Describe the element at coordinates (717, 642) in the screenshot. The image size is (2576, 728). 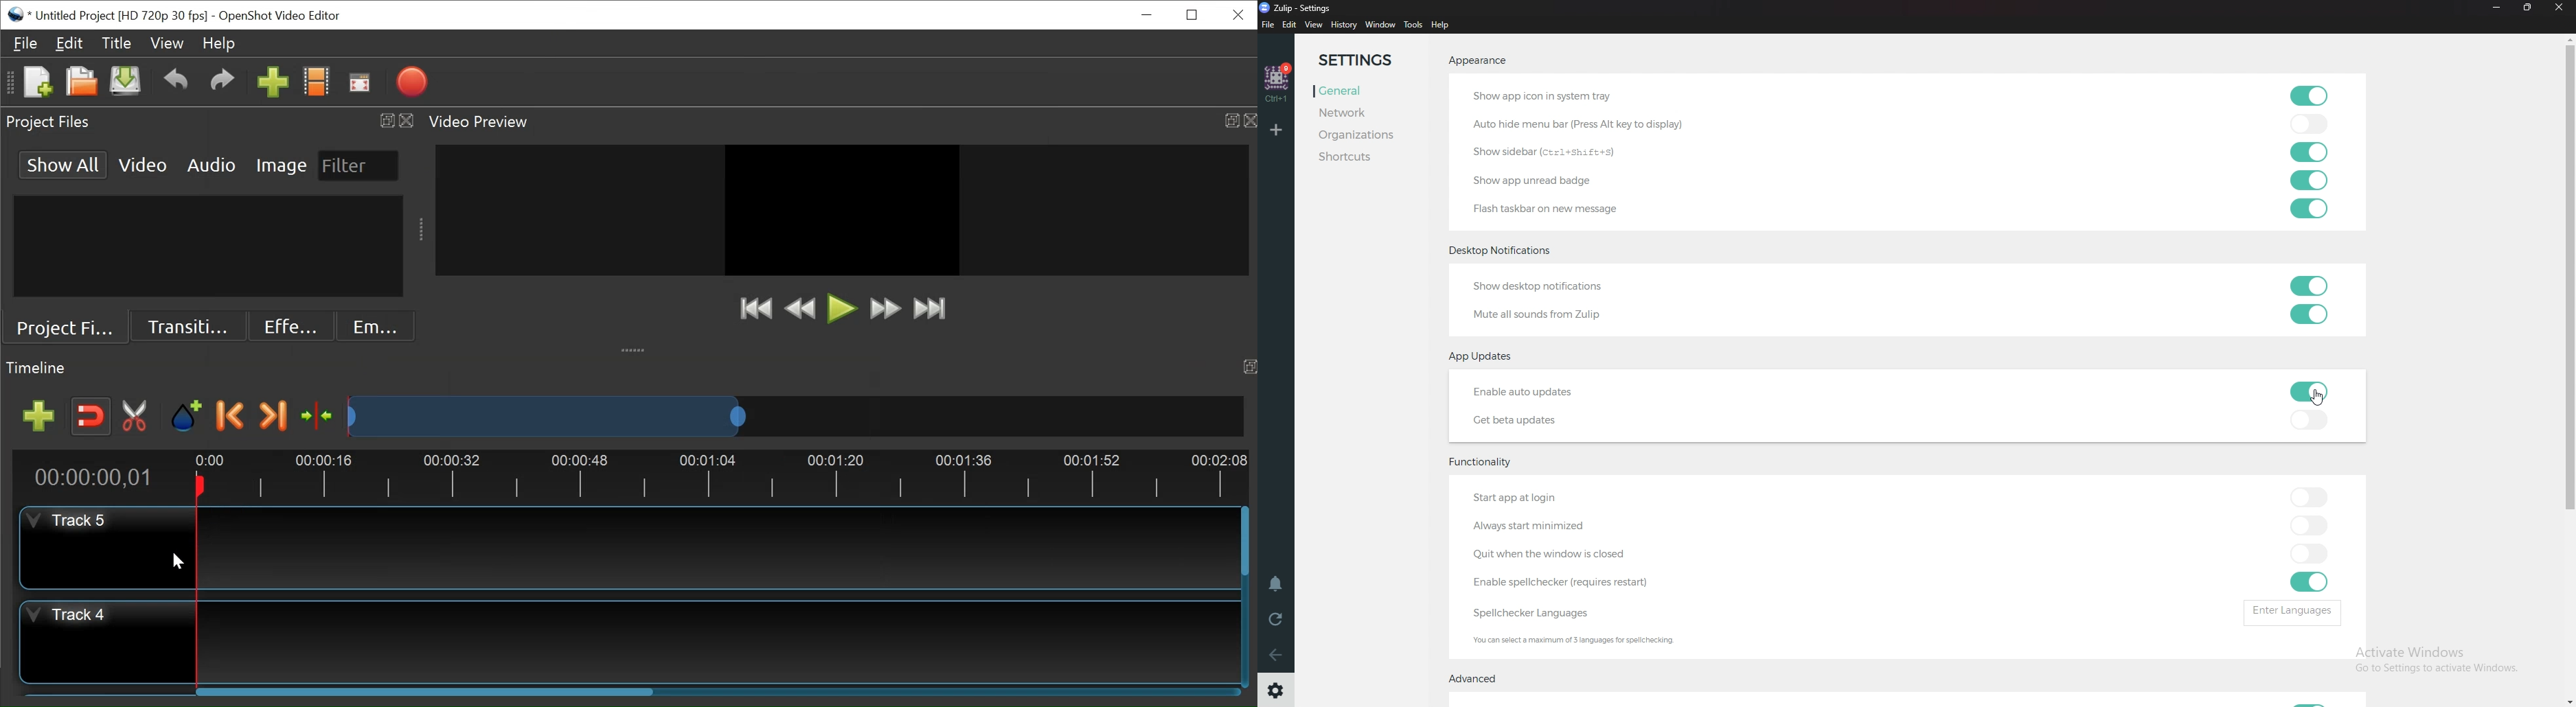
I see `Track Panel` at that location.